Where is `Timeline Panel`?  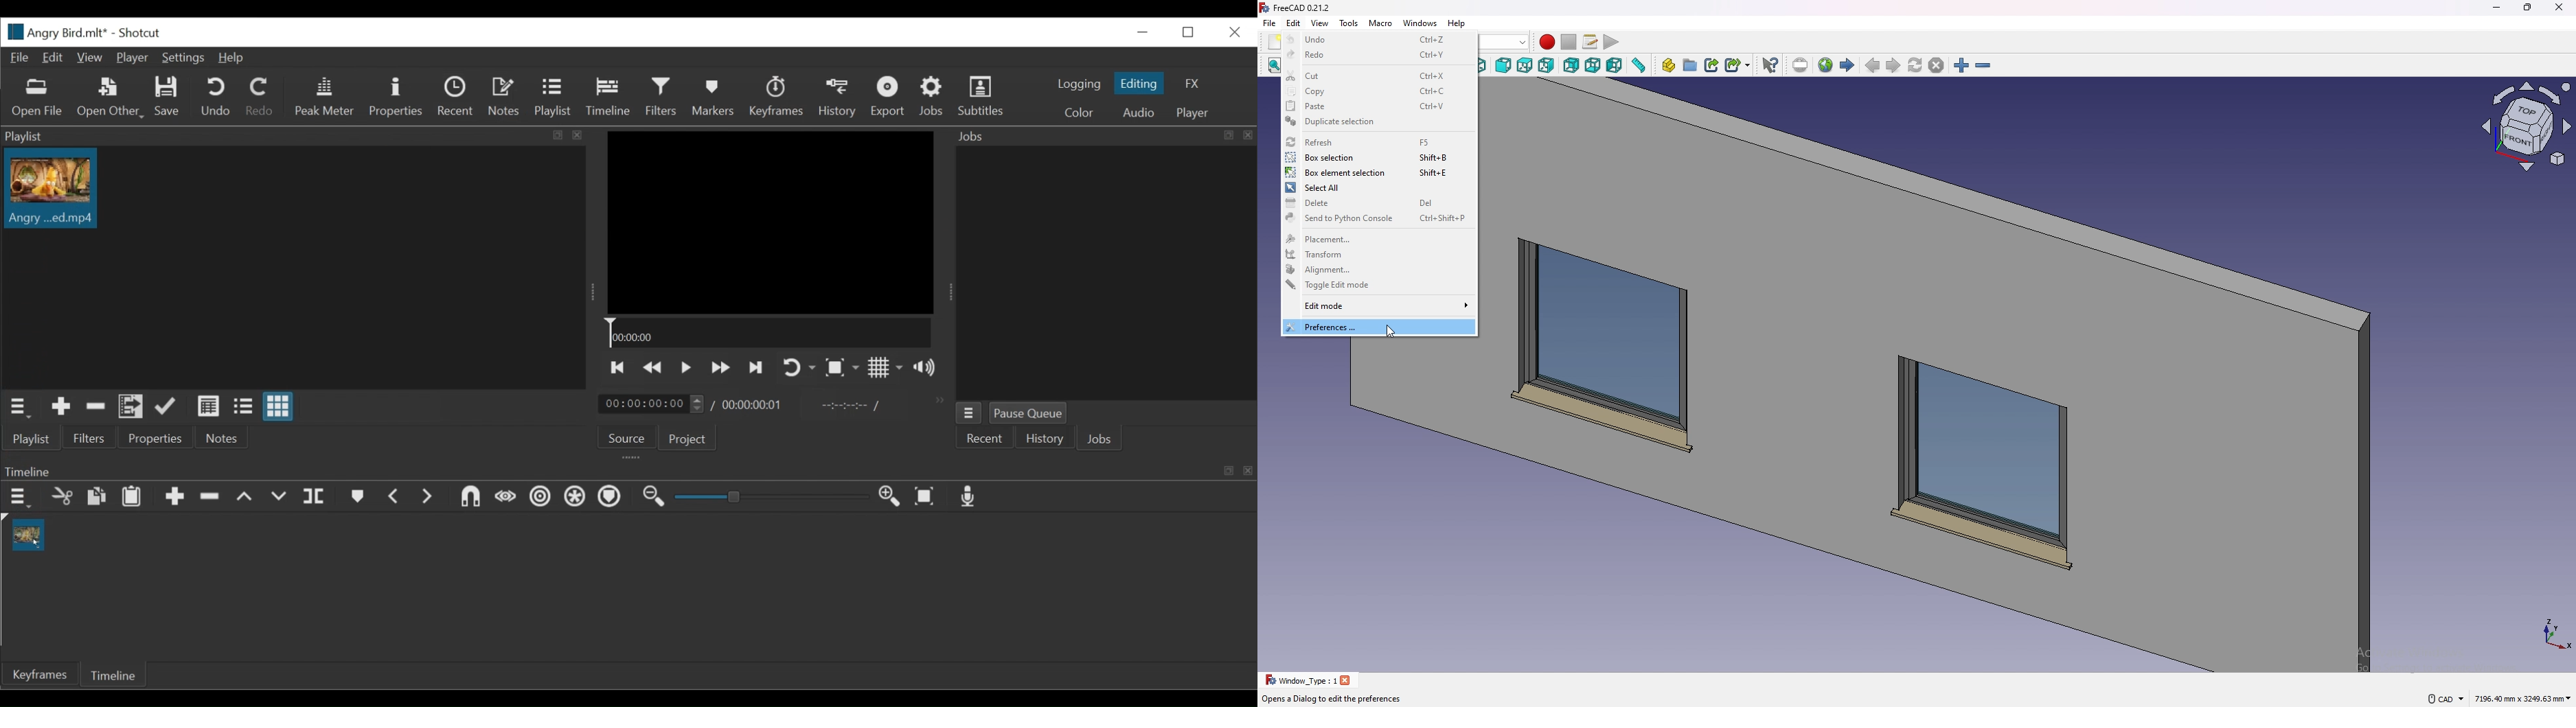 Timeline Panel is located at coordinates (625, 469).